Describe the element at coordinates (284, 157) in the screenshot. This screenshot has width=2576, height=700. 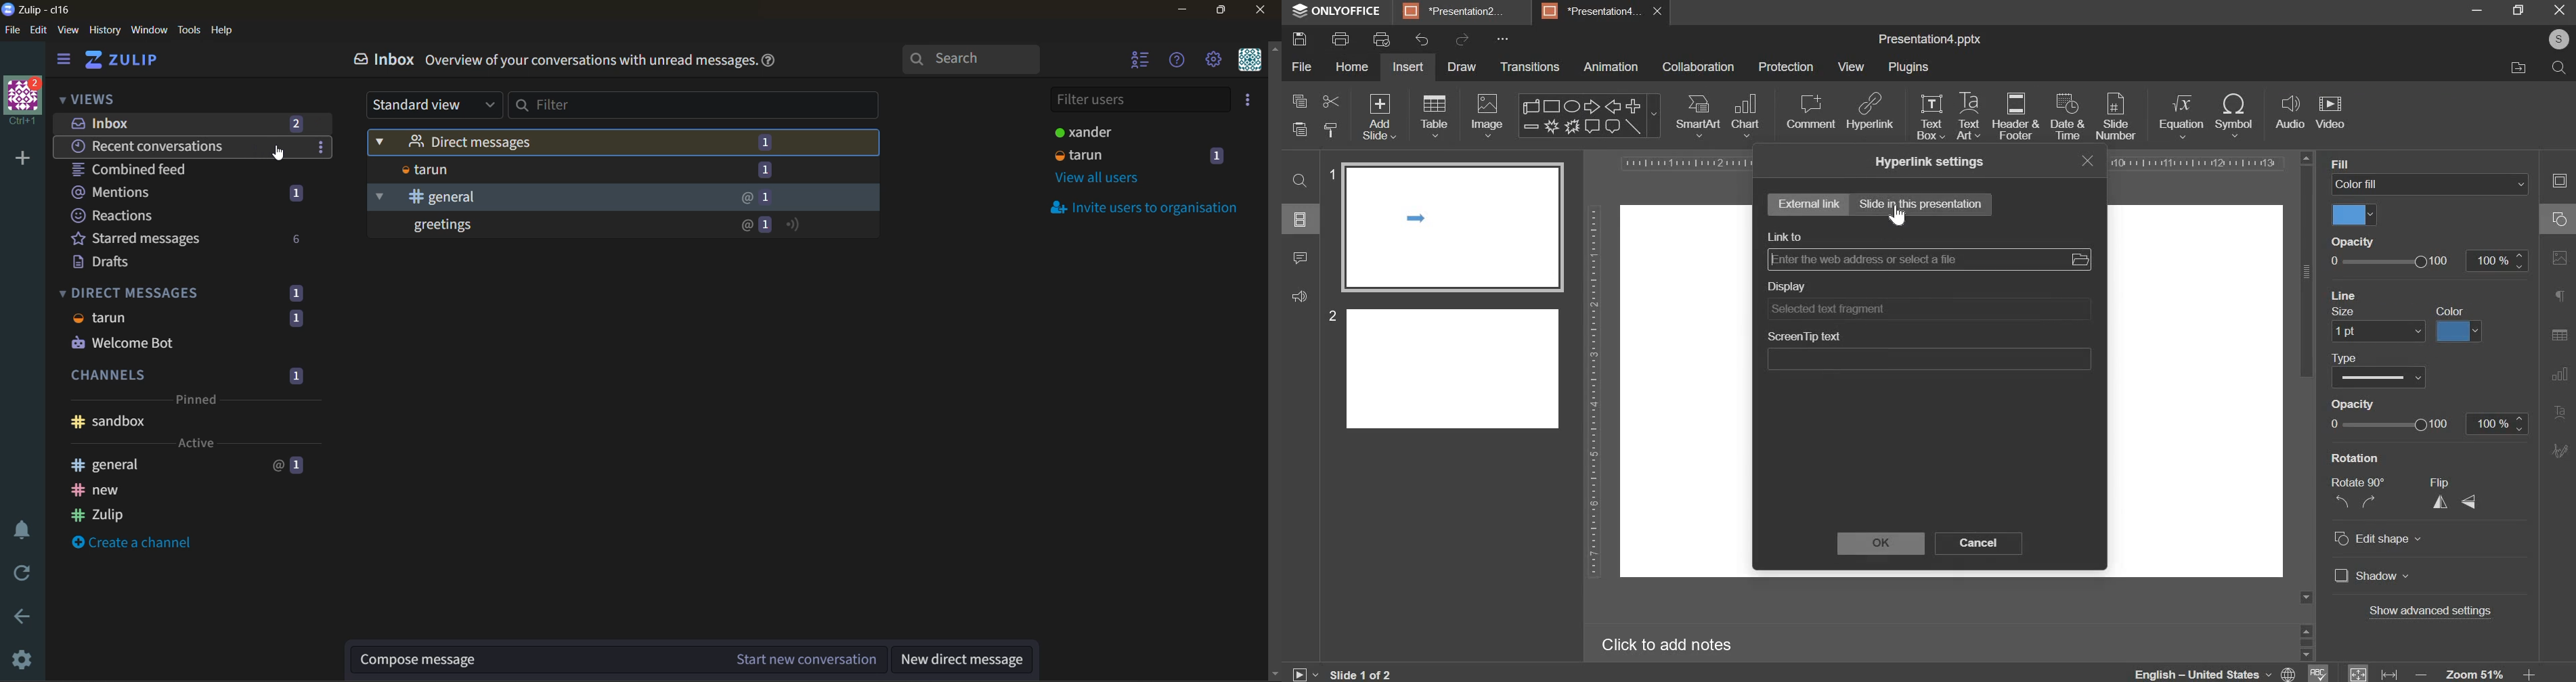
I see `Cursor` at that location.